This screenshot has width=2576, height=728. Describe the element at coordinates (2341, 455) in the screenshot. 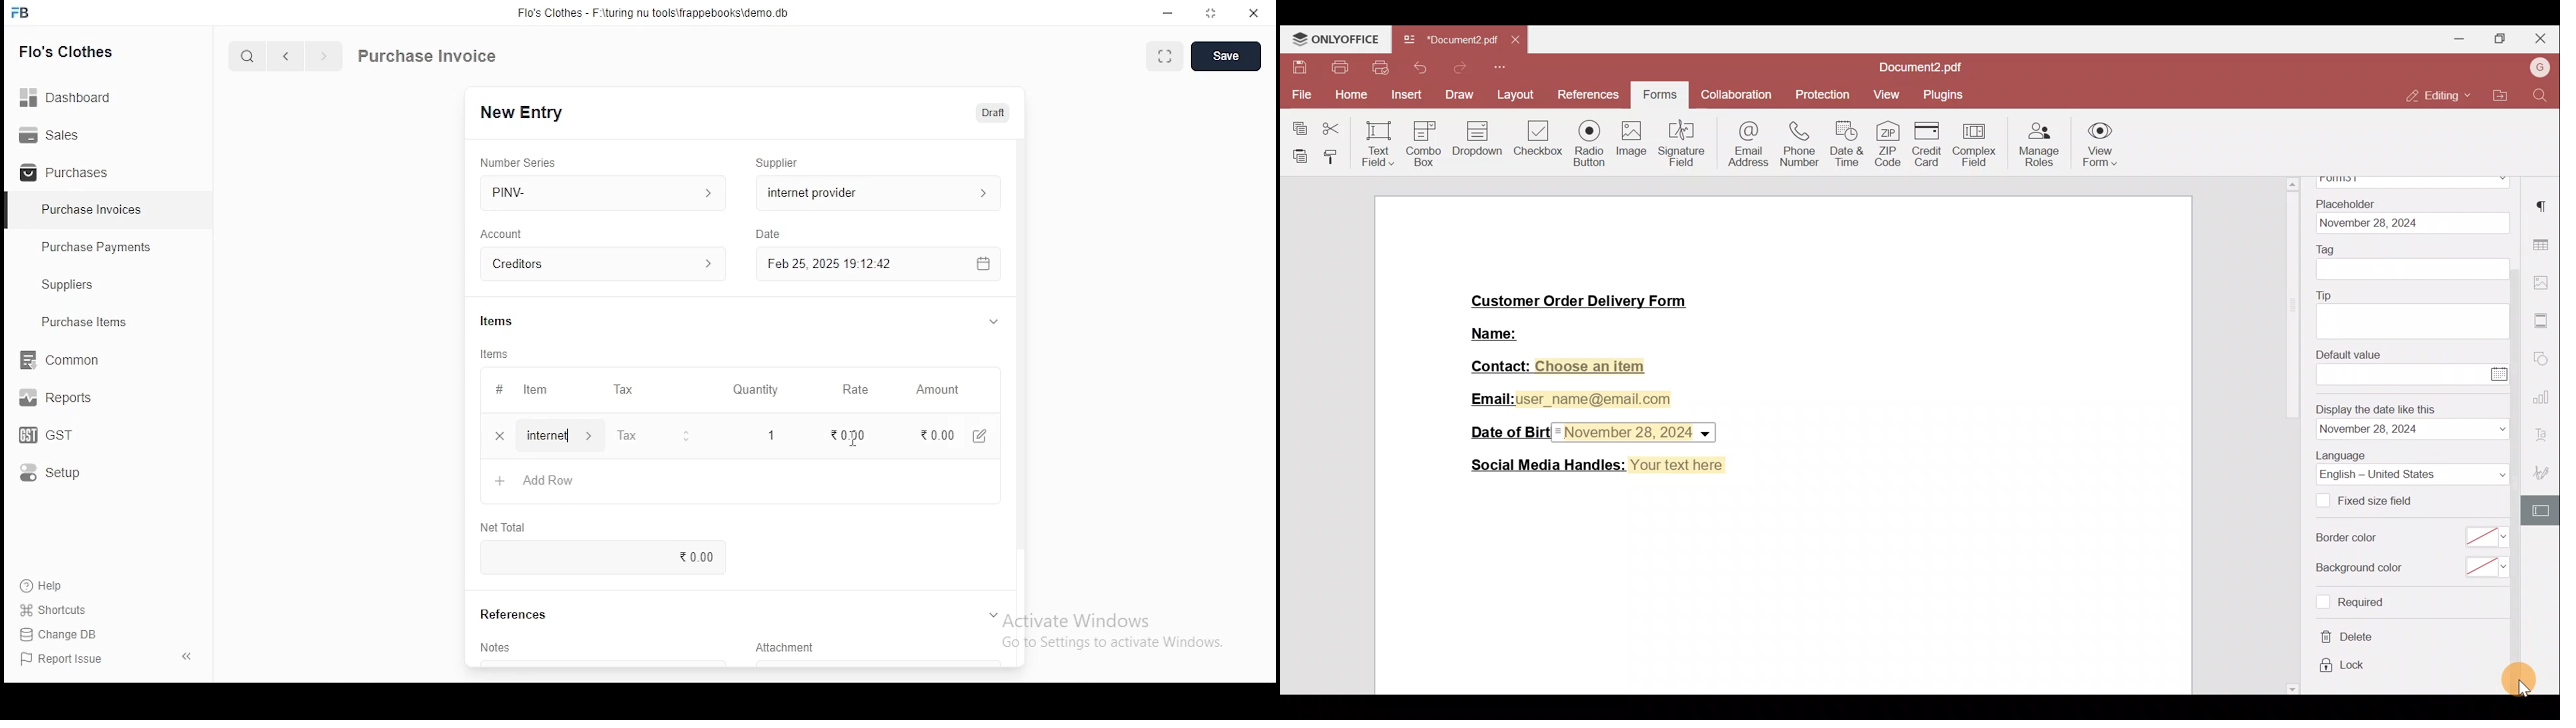

I see `Language` at that location.